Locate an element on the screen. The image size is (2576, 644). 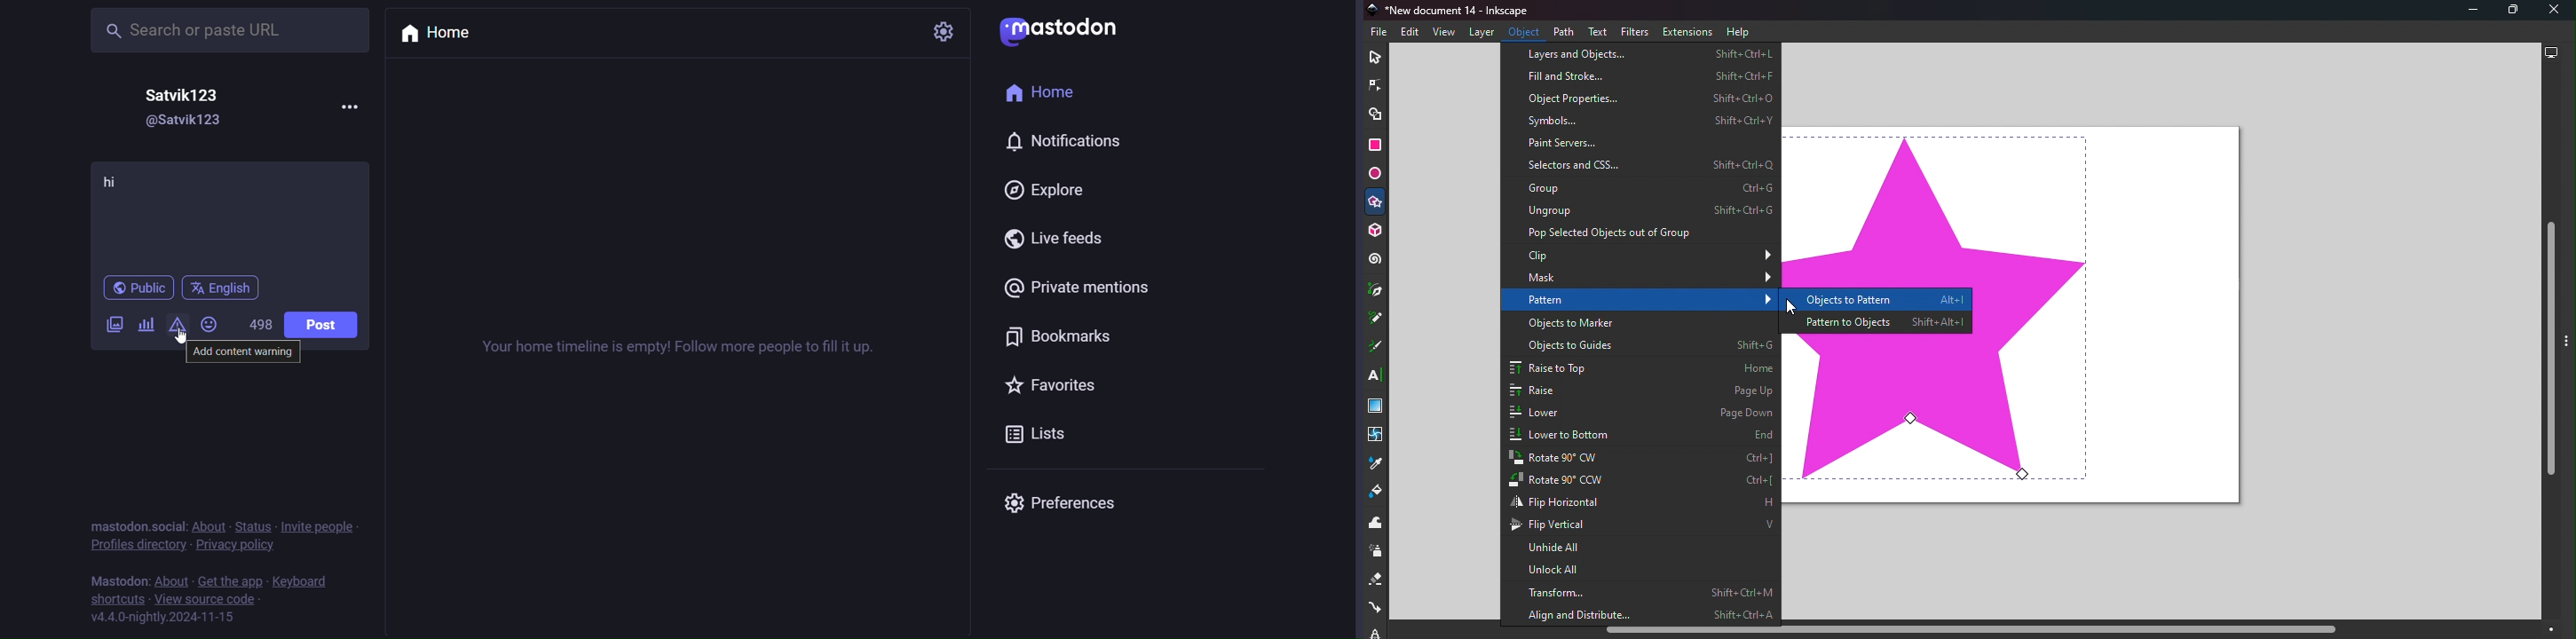
invite people is located at coordinates (323, 527).